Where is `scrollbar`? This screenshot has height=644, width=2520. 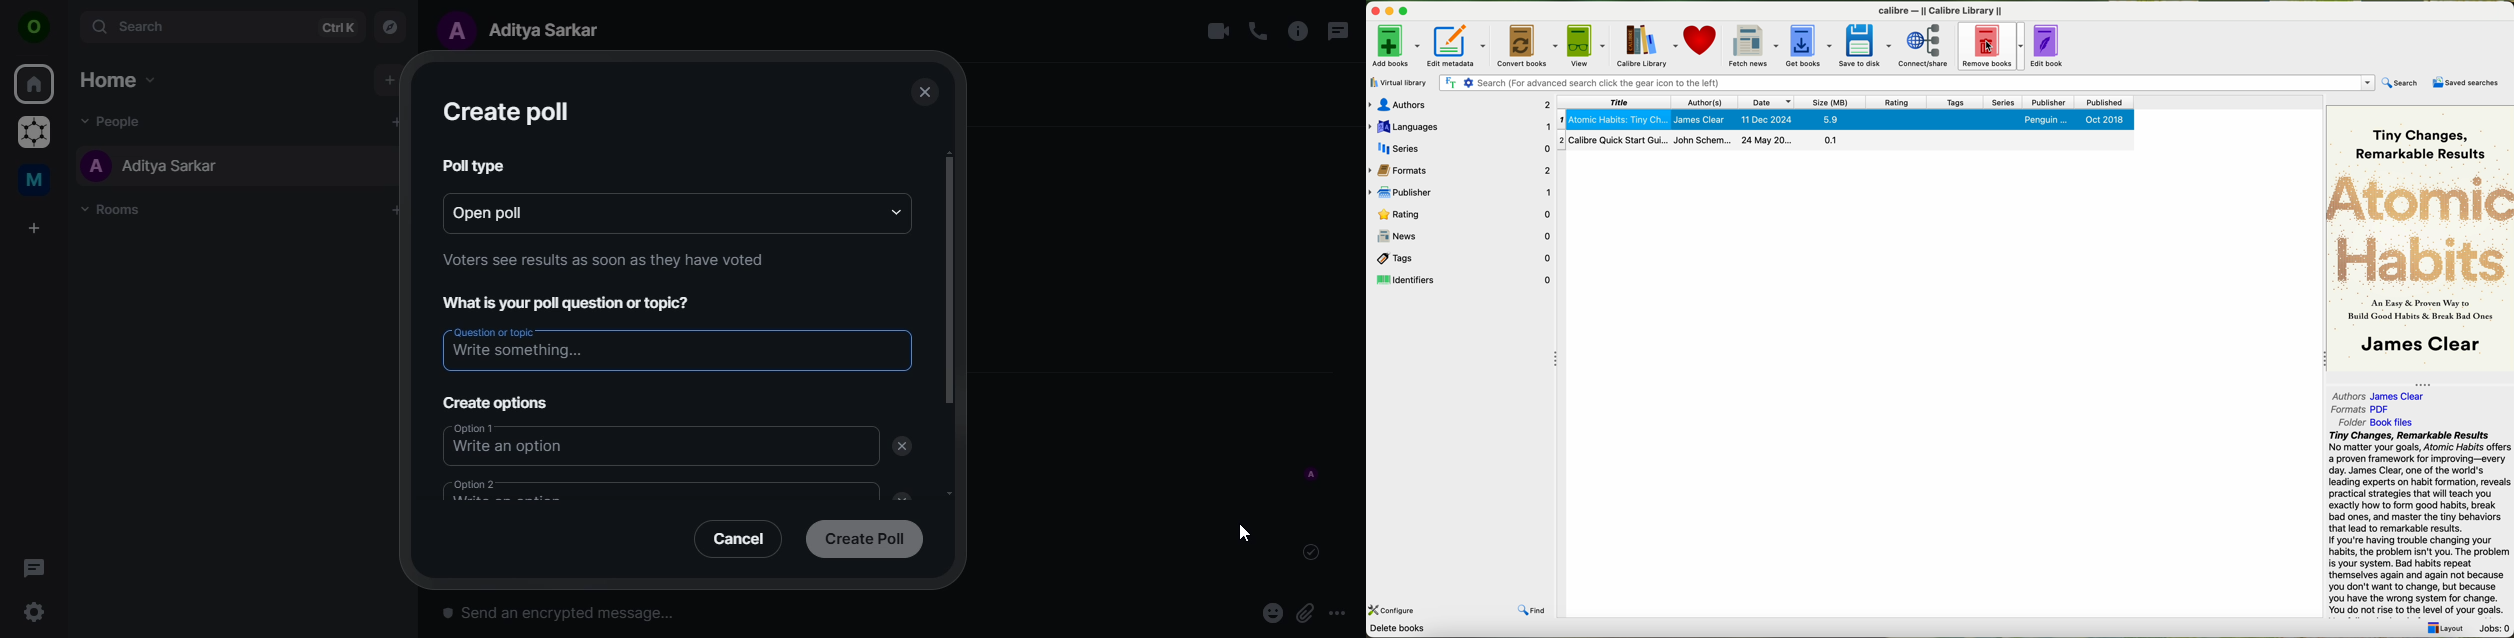
scrollbar is located at coordinates (947, 281).